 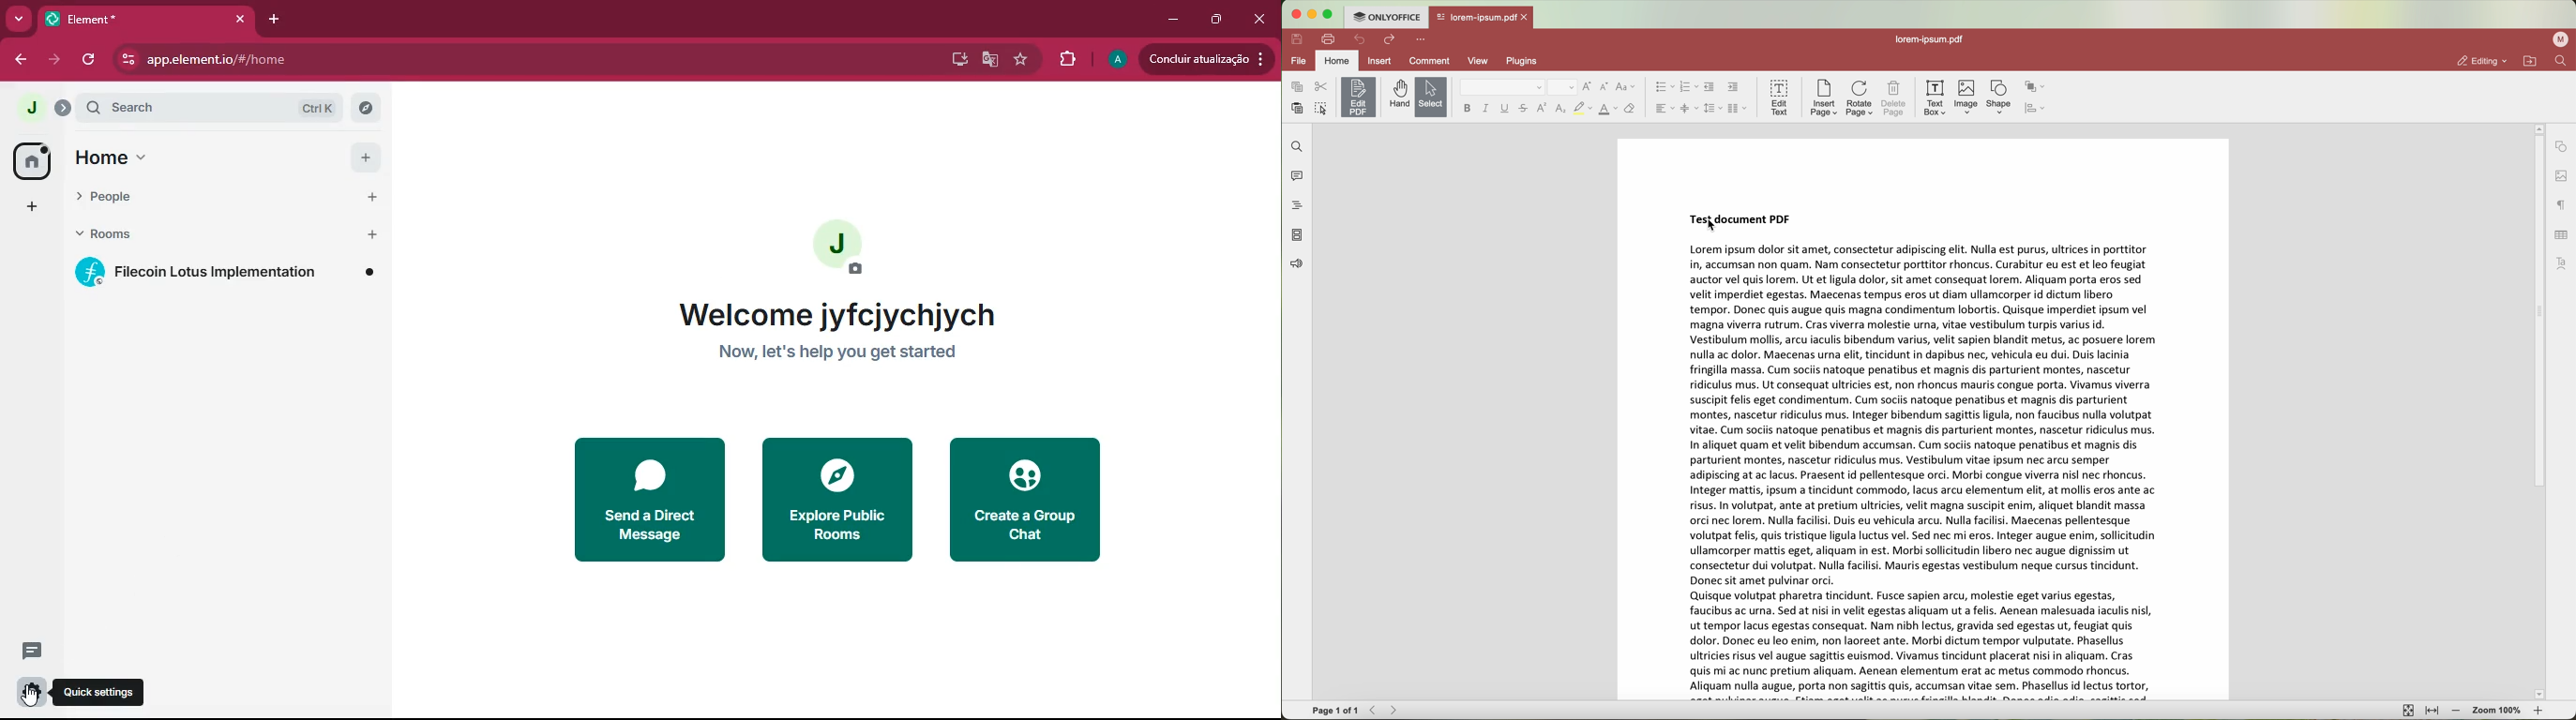 What do you see at coordinates (90, 60) in the screenshot?
I see `refresh` at bounding box center [90, 60].